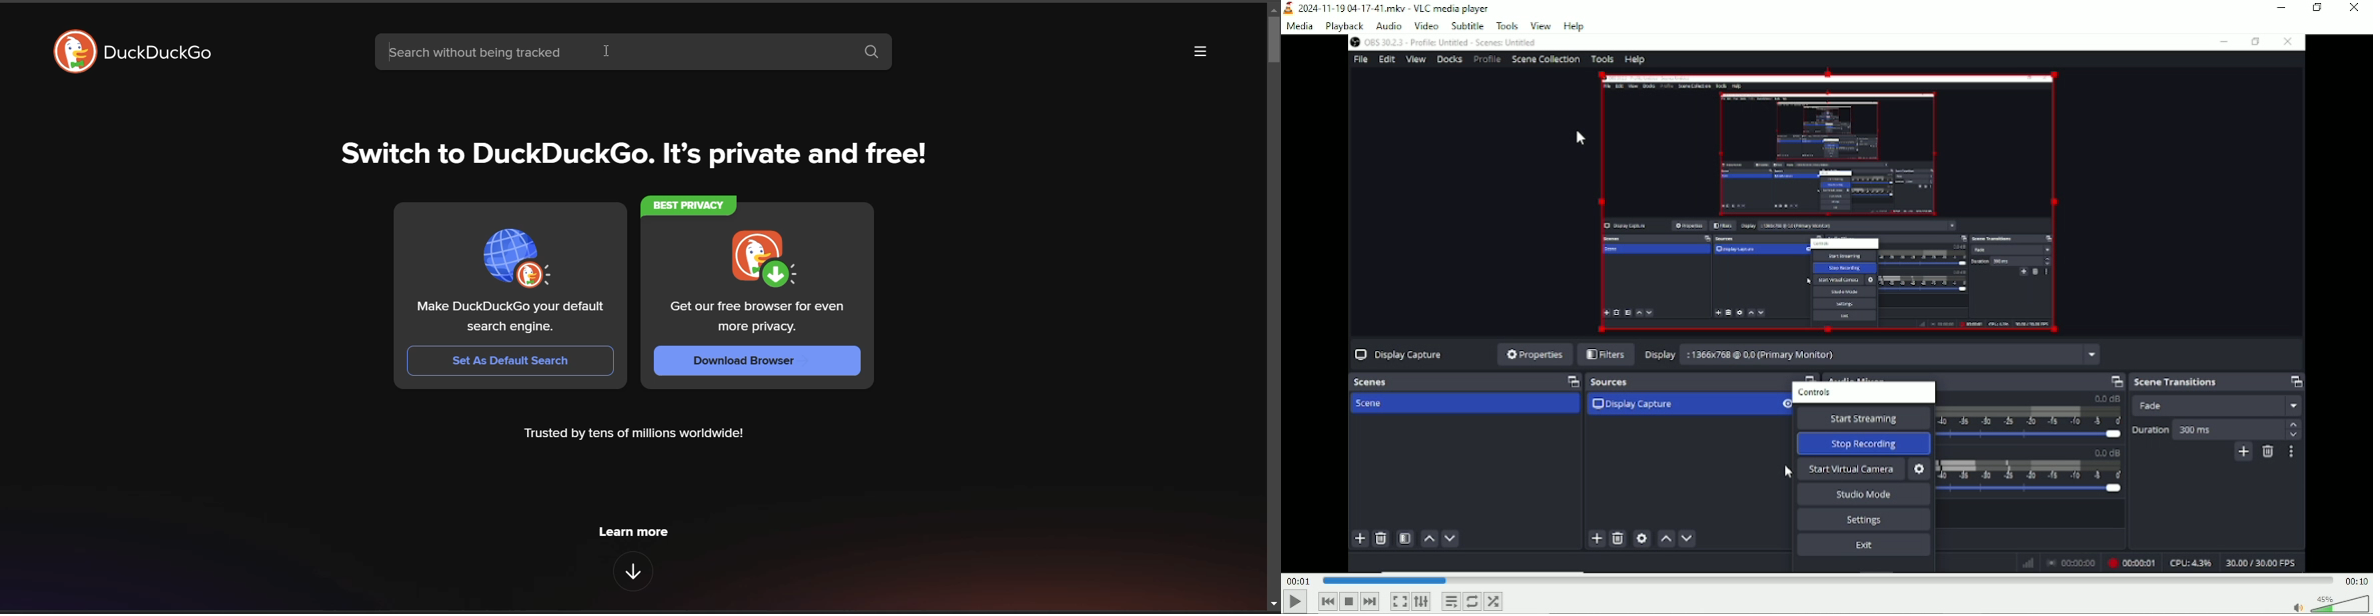 Image resolution: width=2380 pixels, height=616 pixels. What do you see at coordinates (1388, 9) in the screenshot?
I see `title` at bounding box center [1388, 9].